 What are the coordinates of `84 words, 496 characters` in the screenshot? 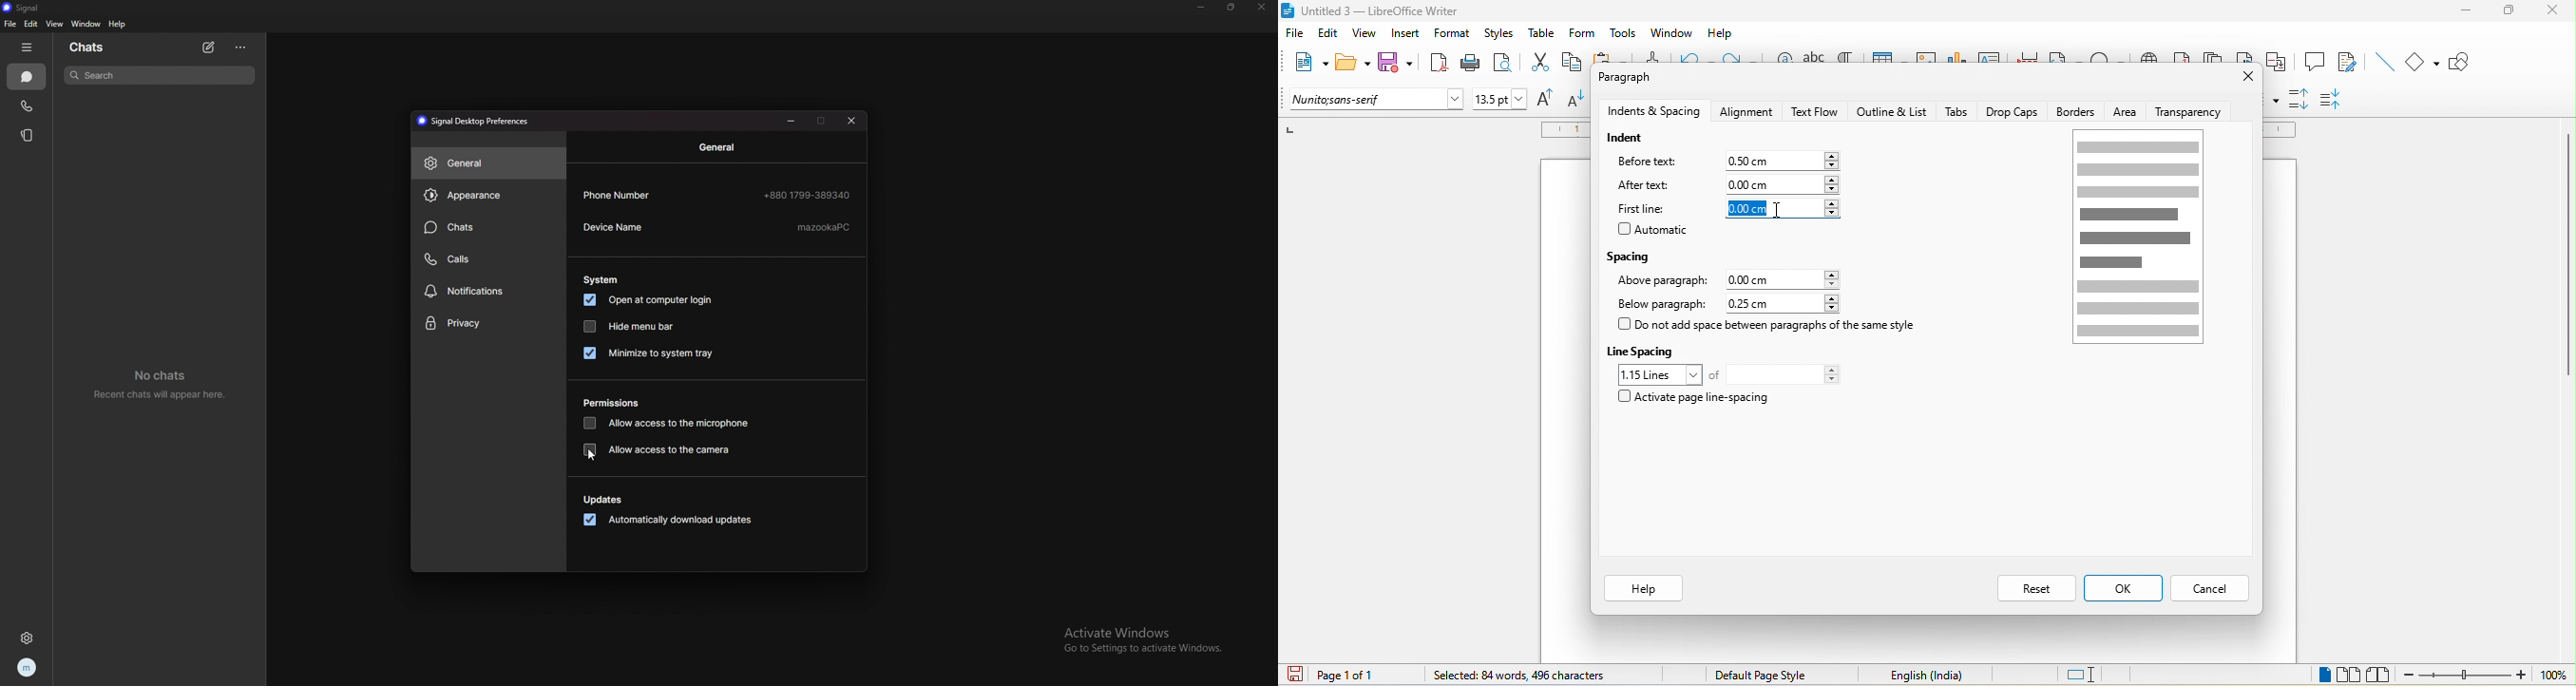 It's located at (1517, 676).